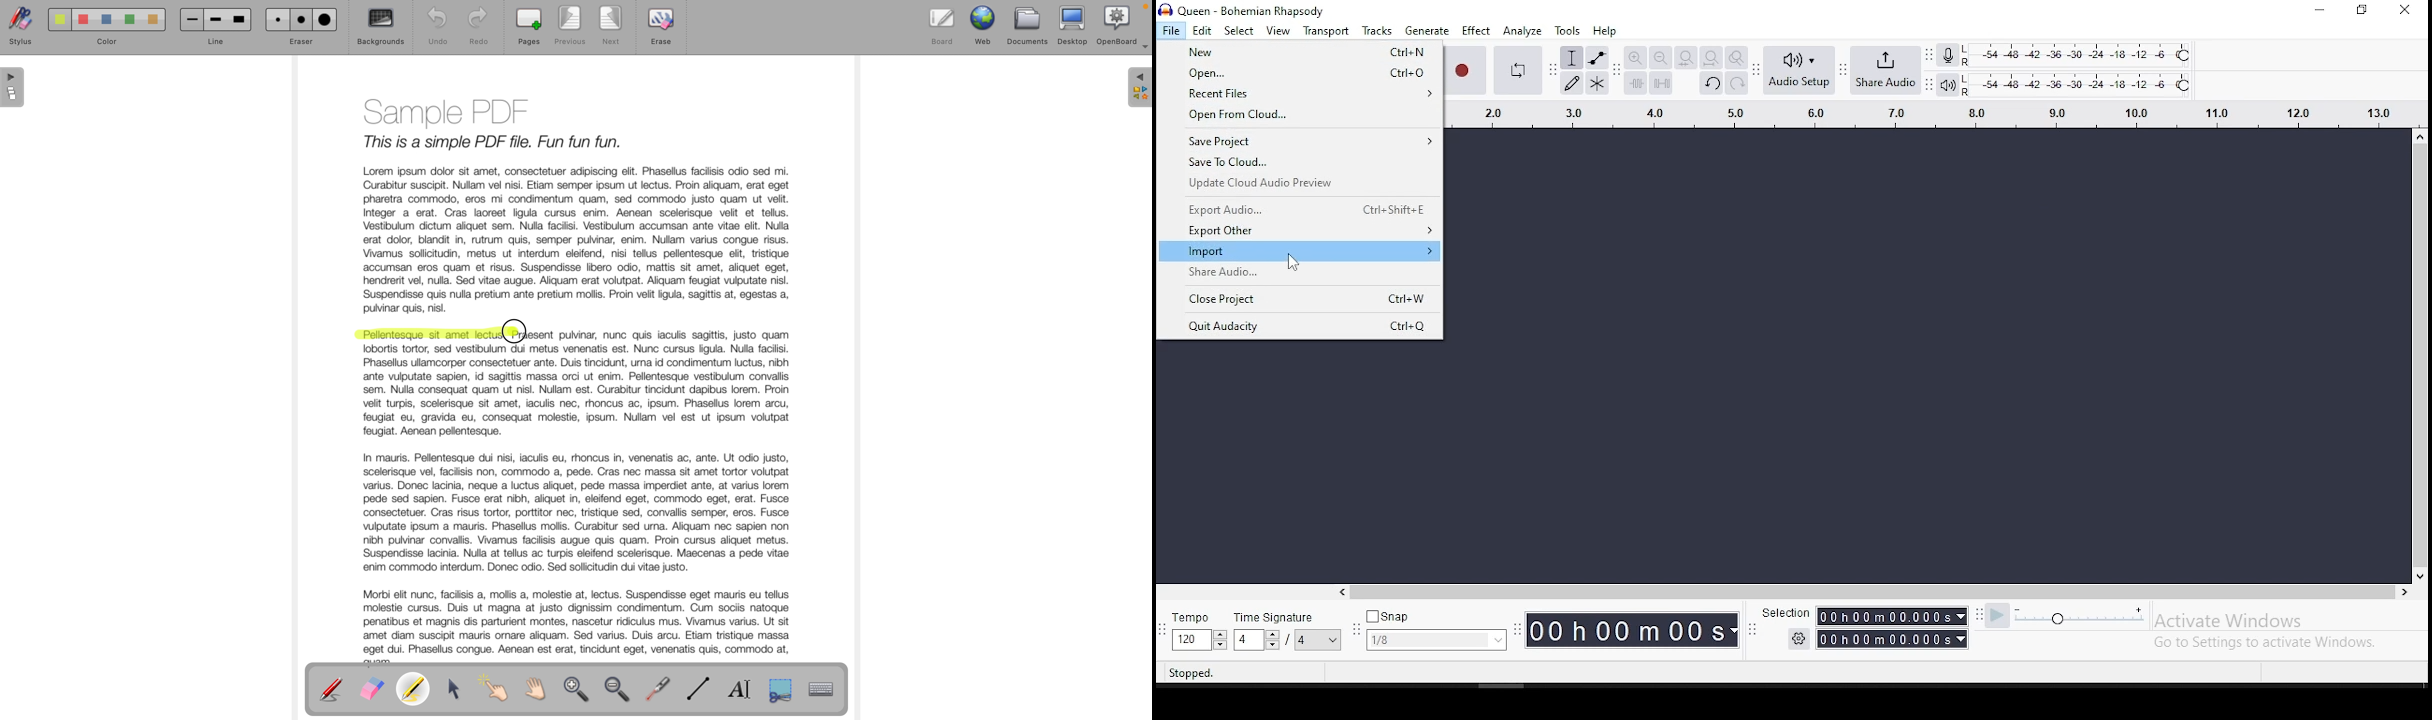 This screenshot has width=2436, height=728. Describe the element at coordinates (2364, 9) in the screenshot. I see `restore` at that location.